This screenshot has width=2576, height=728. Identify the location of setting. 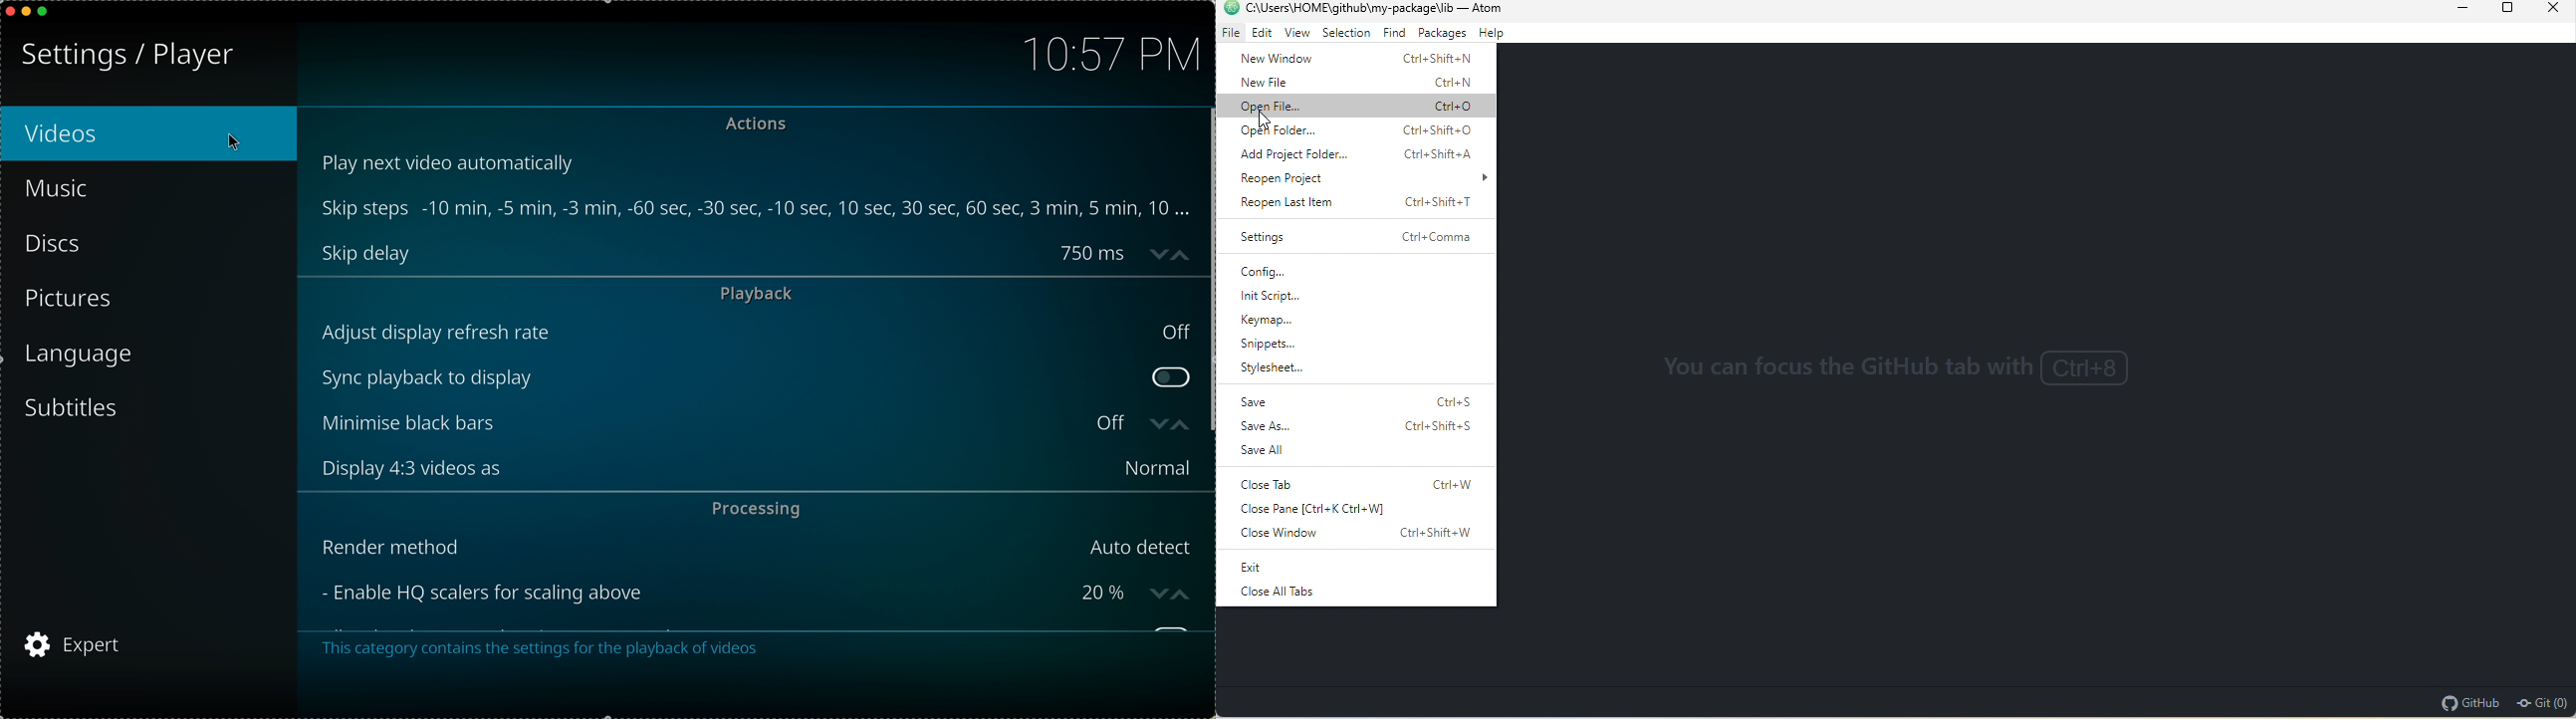
(1353, 238).